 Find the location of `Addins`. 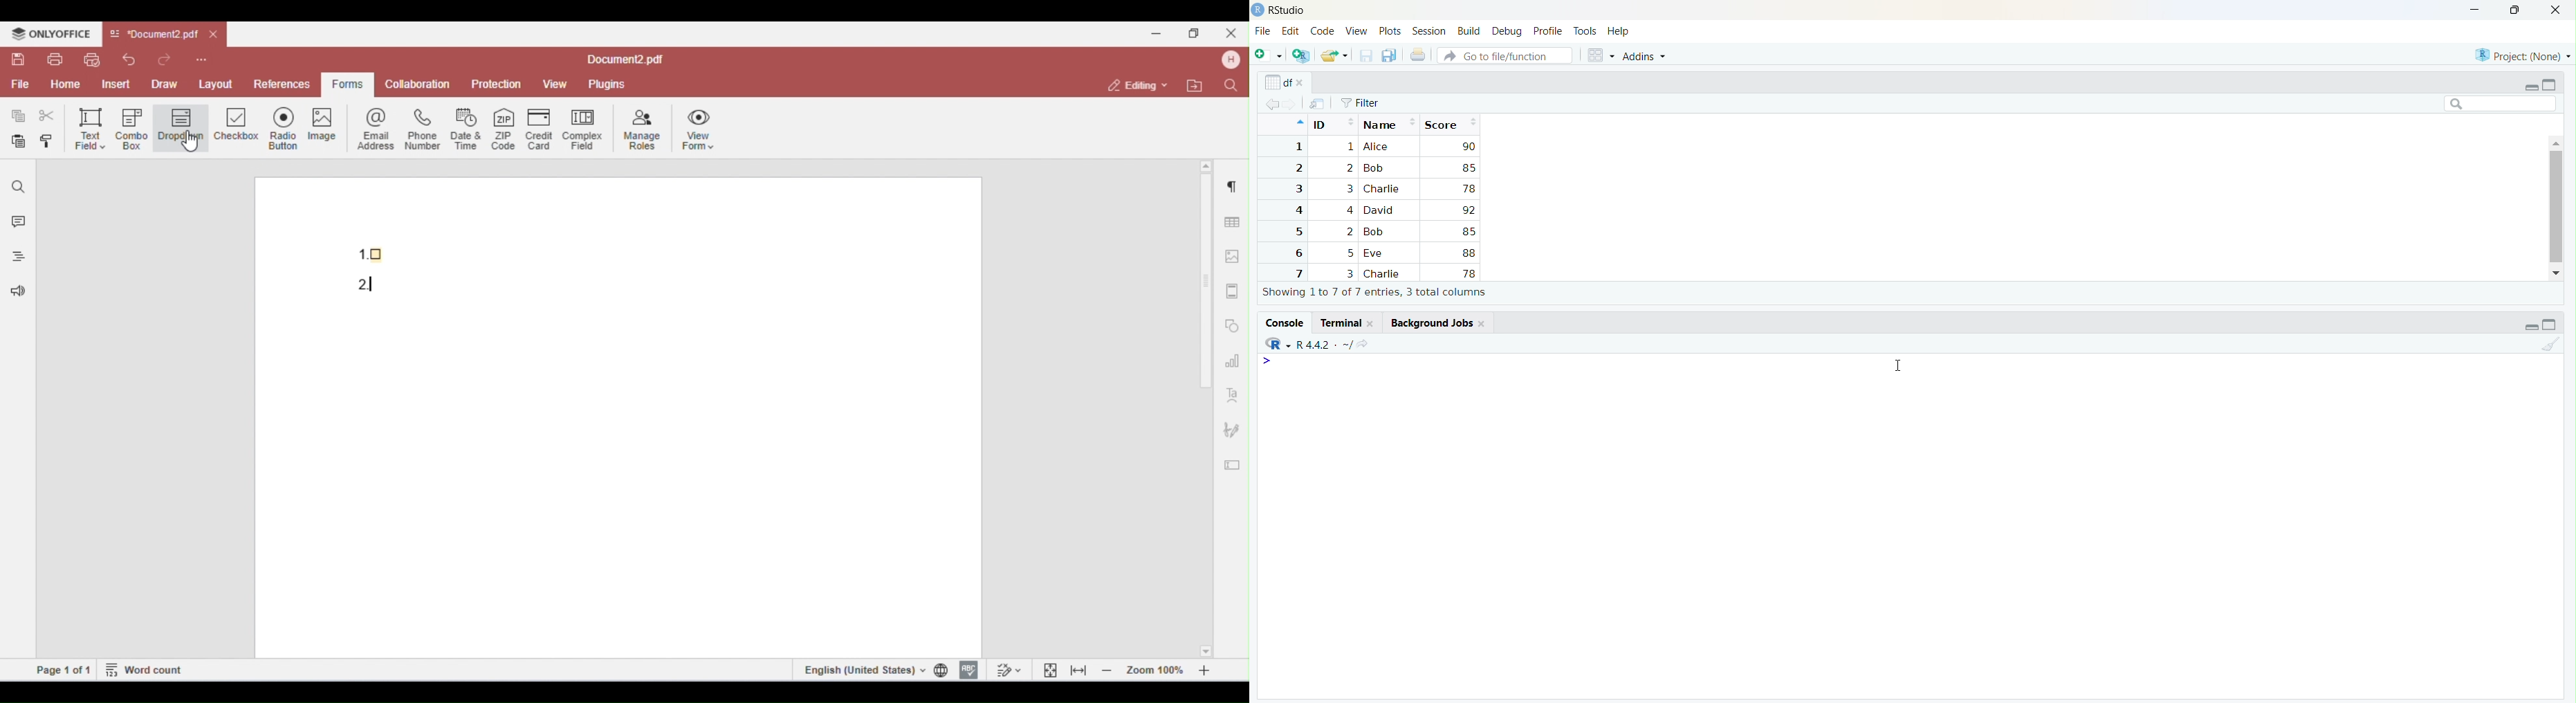

Addins is located at coordinates (1644, 57).